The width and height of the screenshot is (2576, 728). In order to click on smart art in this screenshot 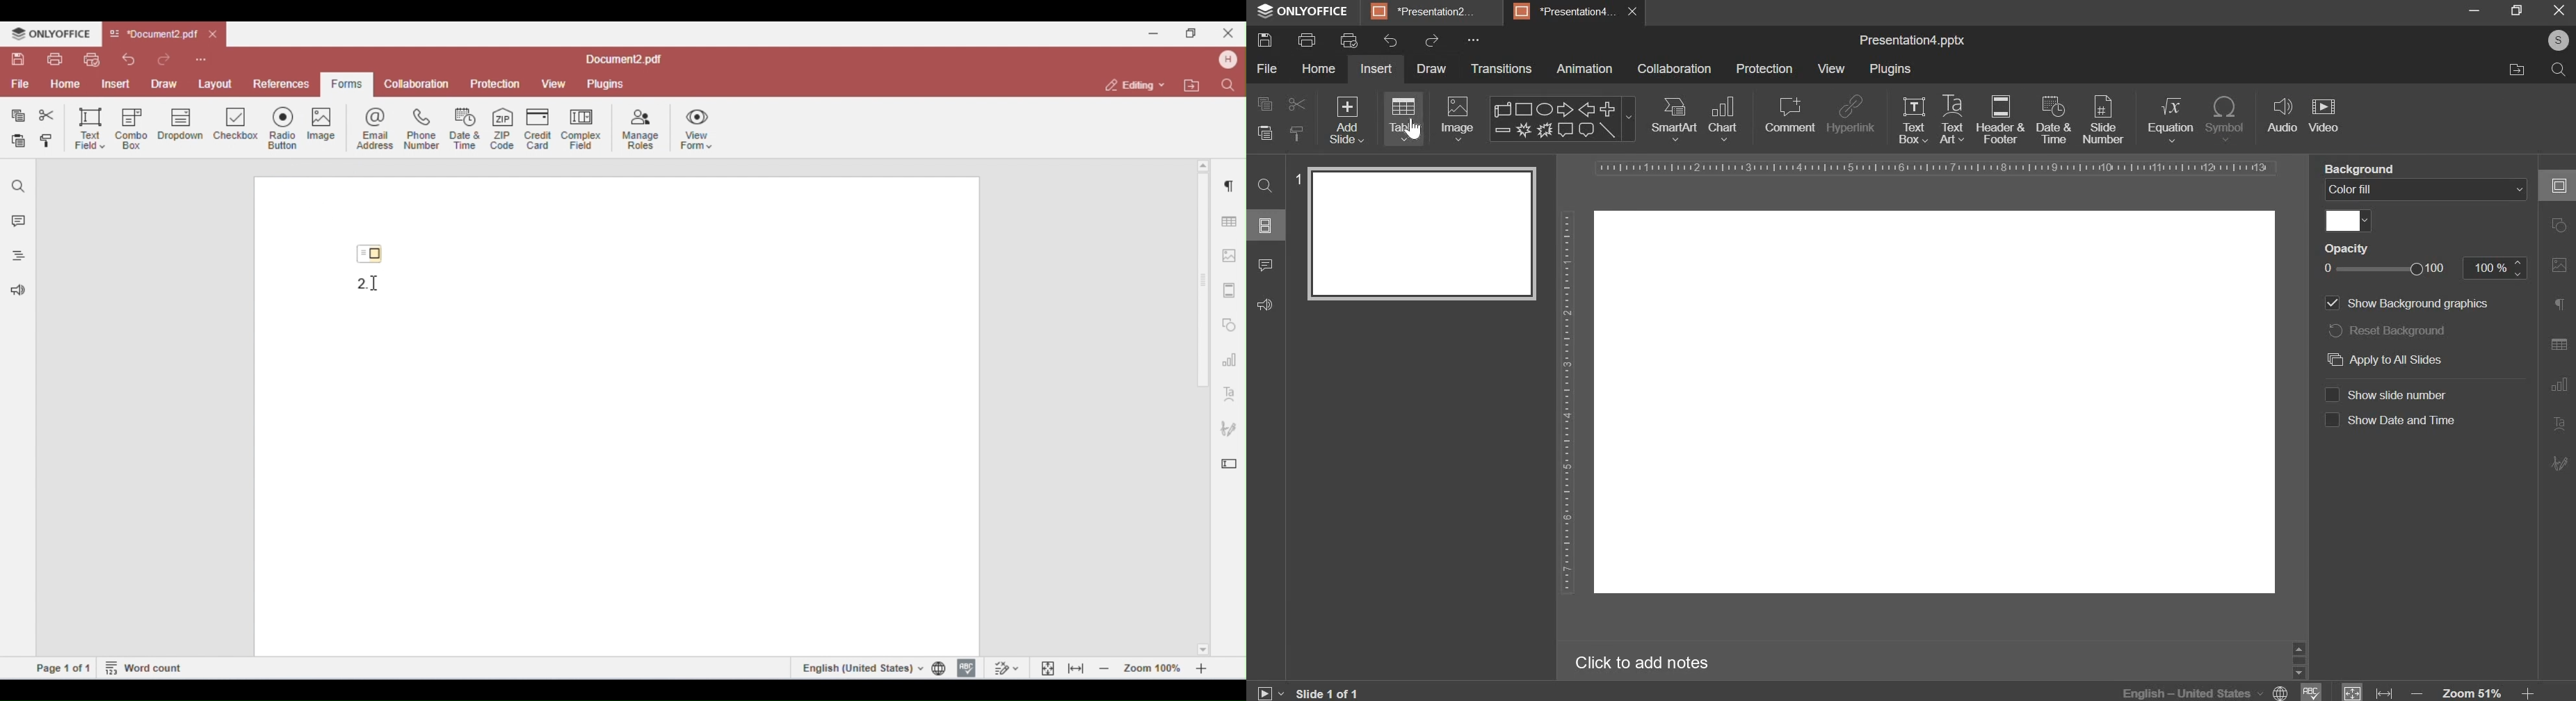, I will do `click(1673, 120)`.